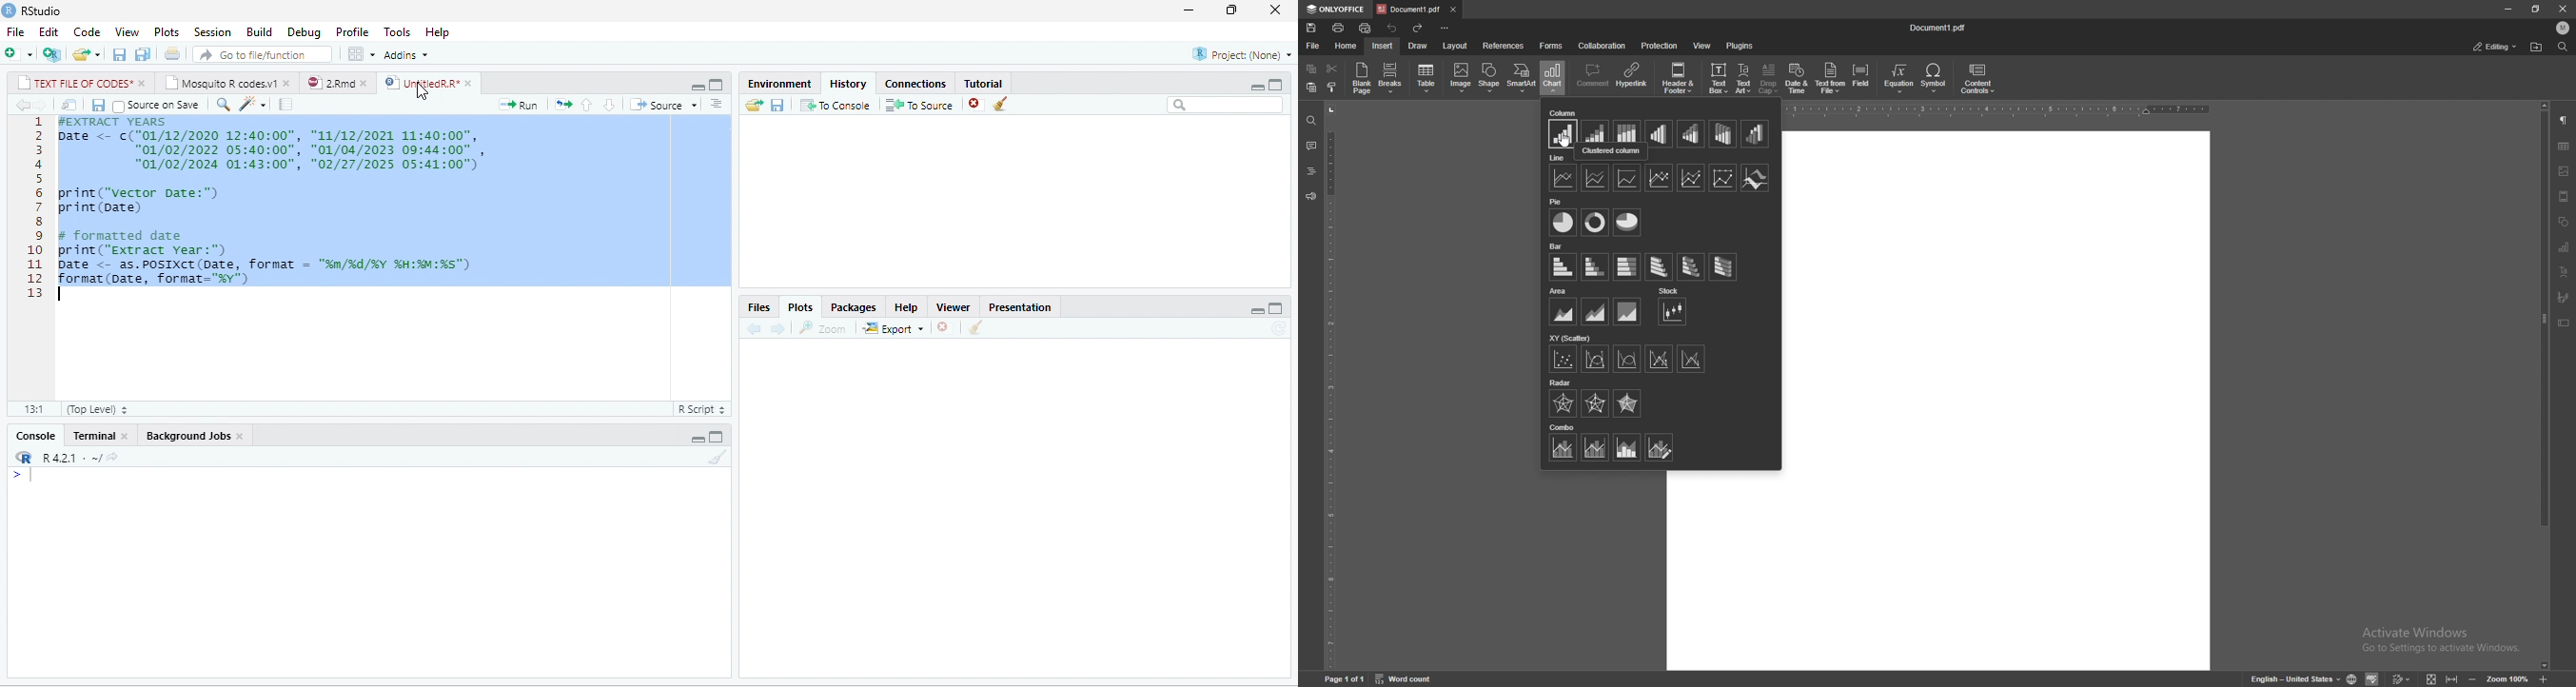 This screenshot has width=2576, height=700. What do you see at coordinates (288, 83) in the screenshot?
I see `close` at bounding box center [288, 83].